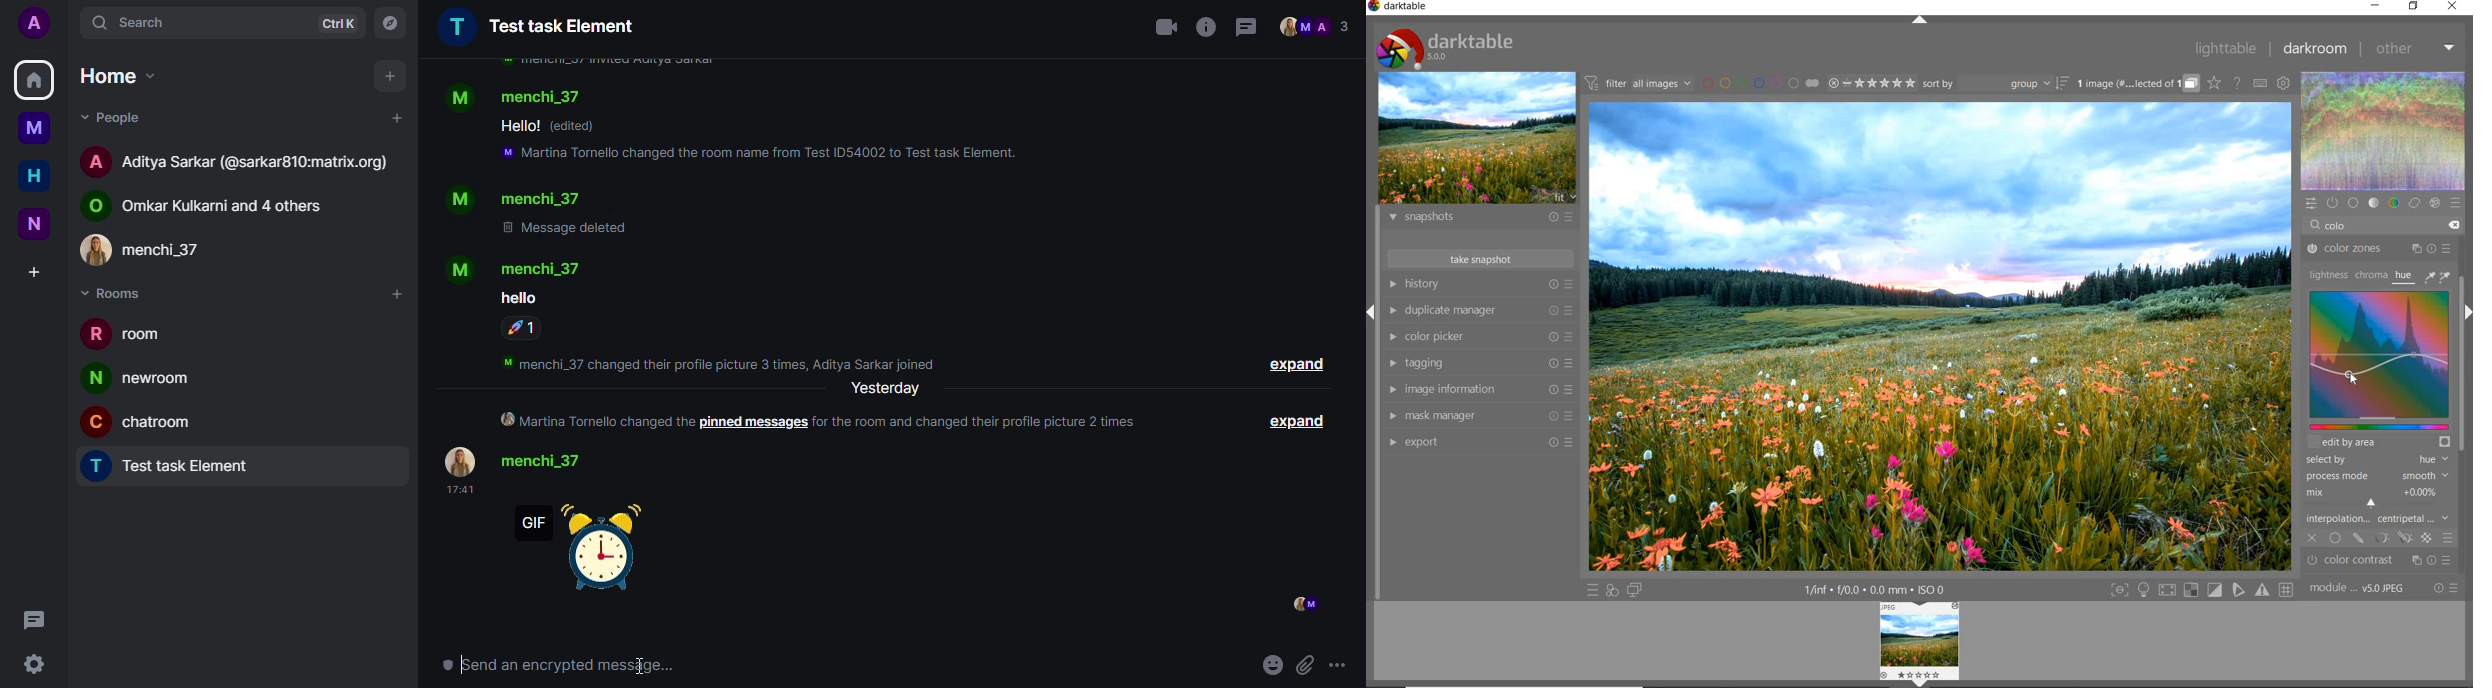 The height and width of the screenshot is (700, 2492). What do you see at coordinates (1479, 442) in the screenshot?
I see `export` at bounding box center [1479, 442].